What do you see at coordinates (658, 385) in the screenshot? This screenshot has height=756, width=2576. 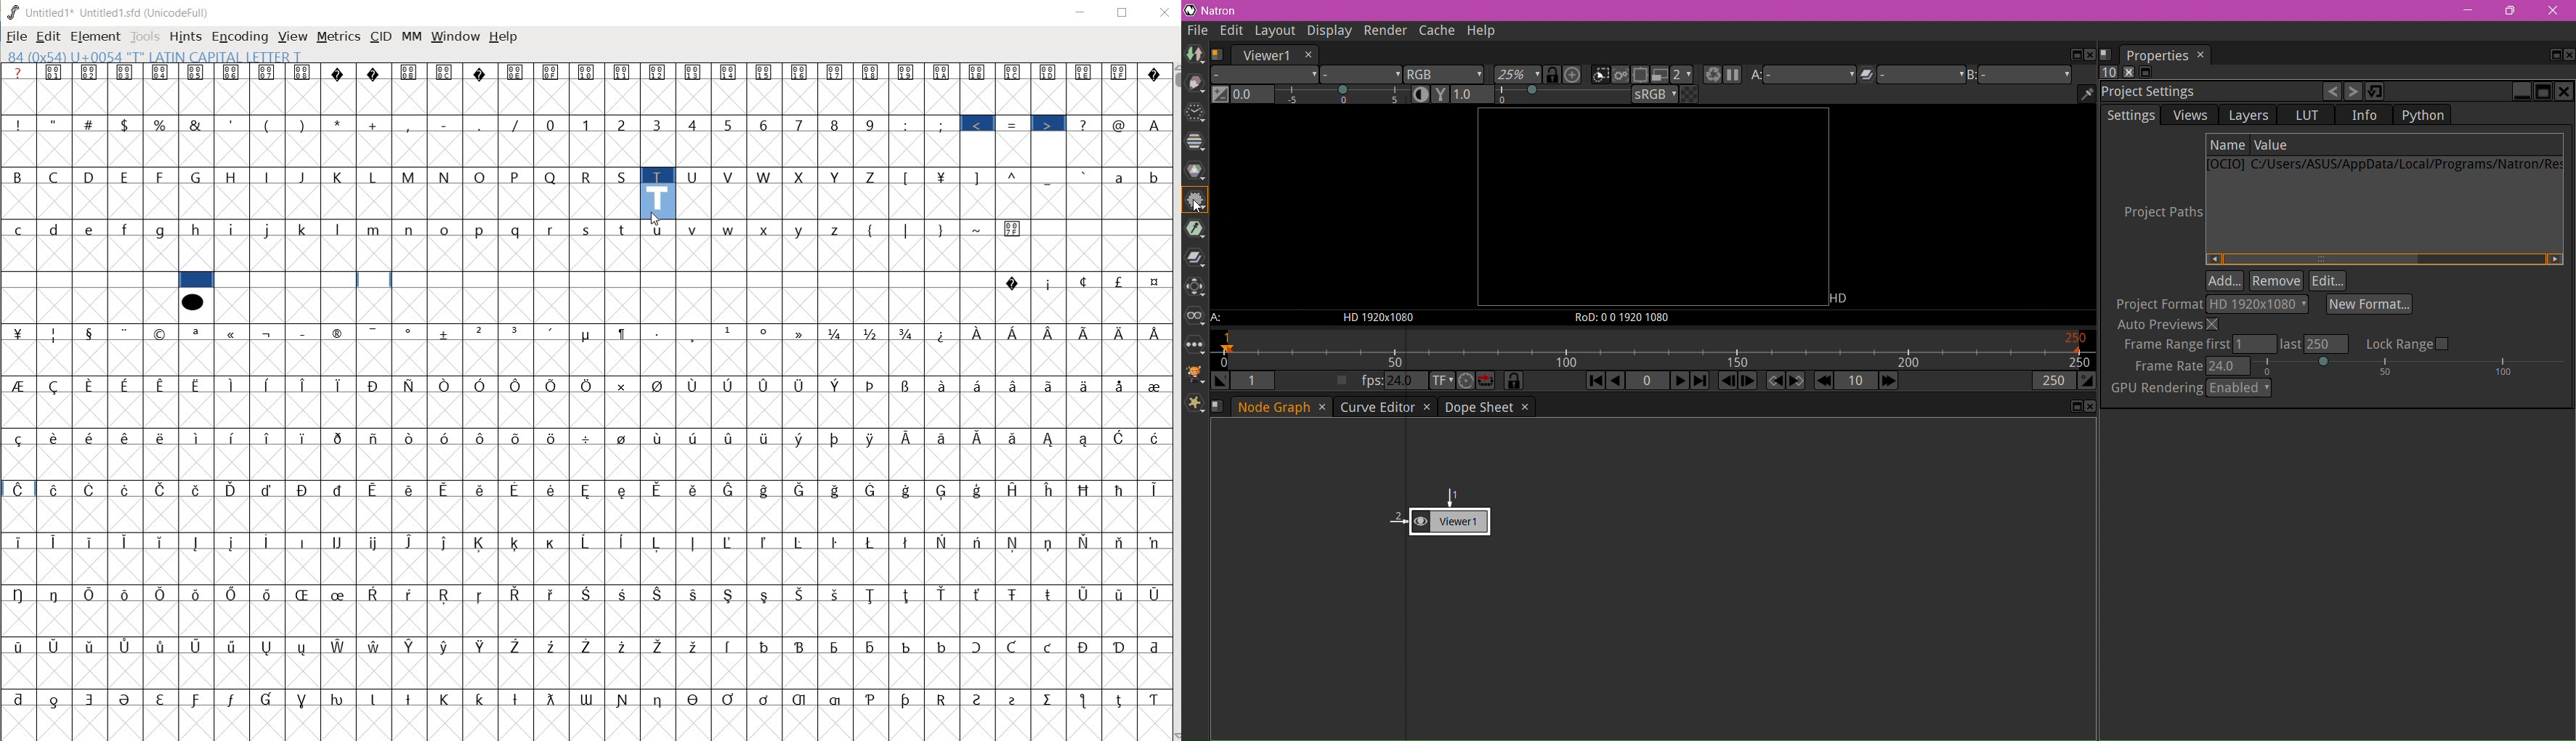 I see `Symbol` at bounding box center [658, 385].